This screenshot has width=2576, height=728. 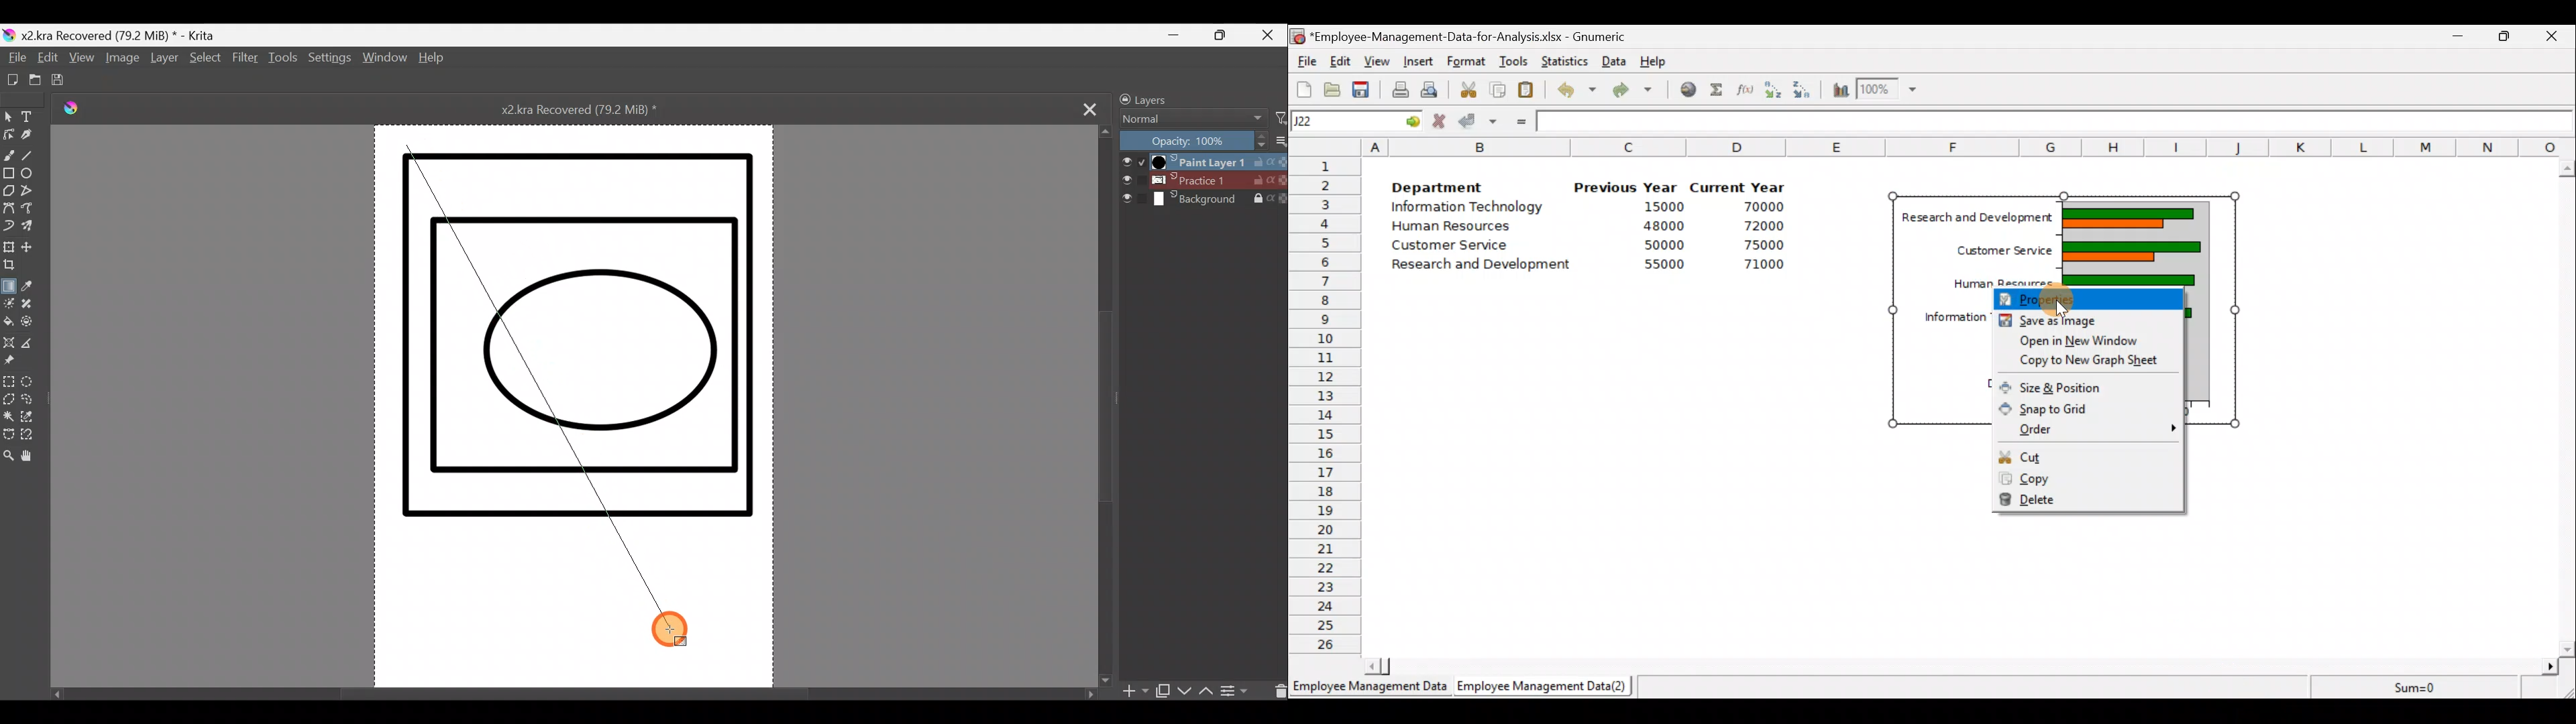 What do you see at coordinates (2056, 300) in the screenshot?
I see `Cursor on properties` at bounding box center [2056, 300].